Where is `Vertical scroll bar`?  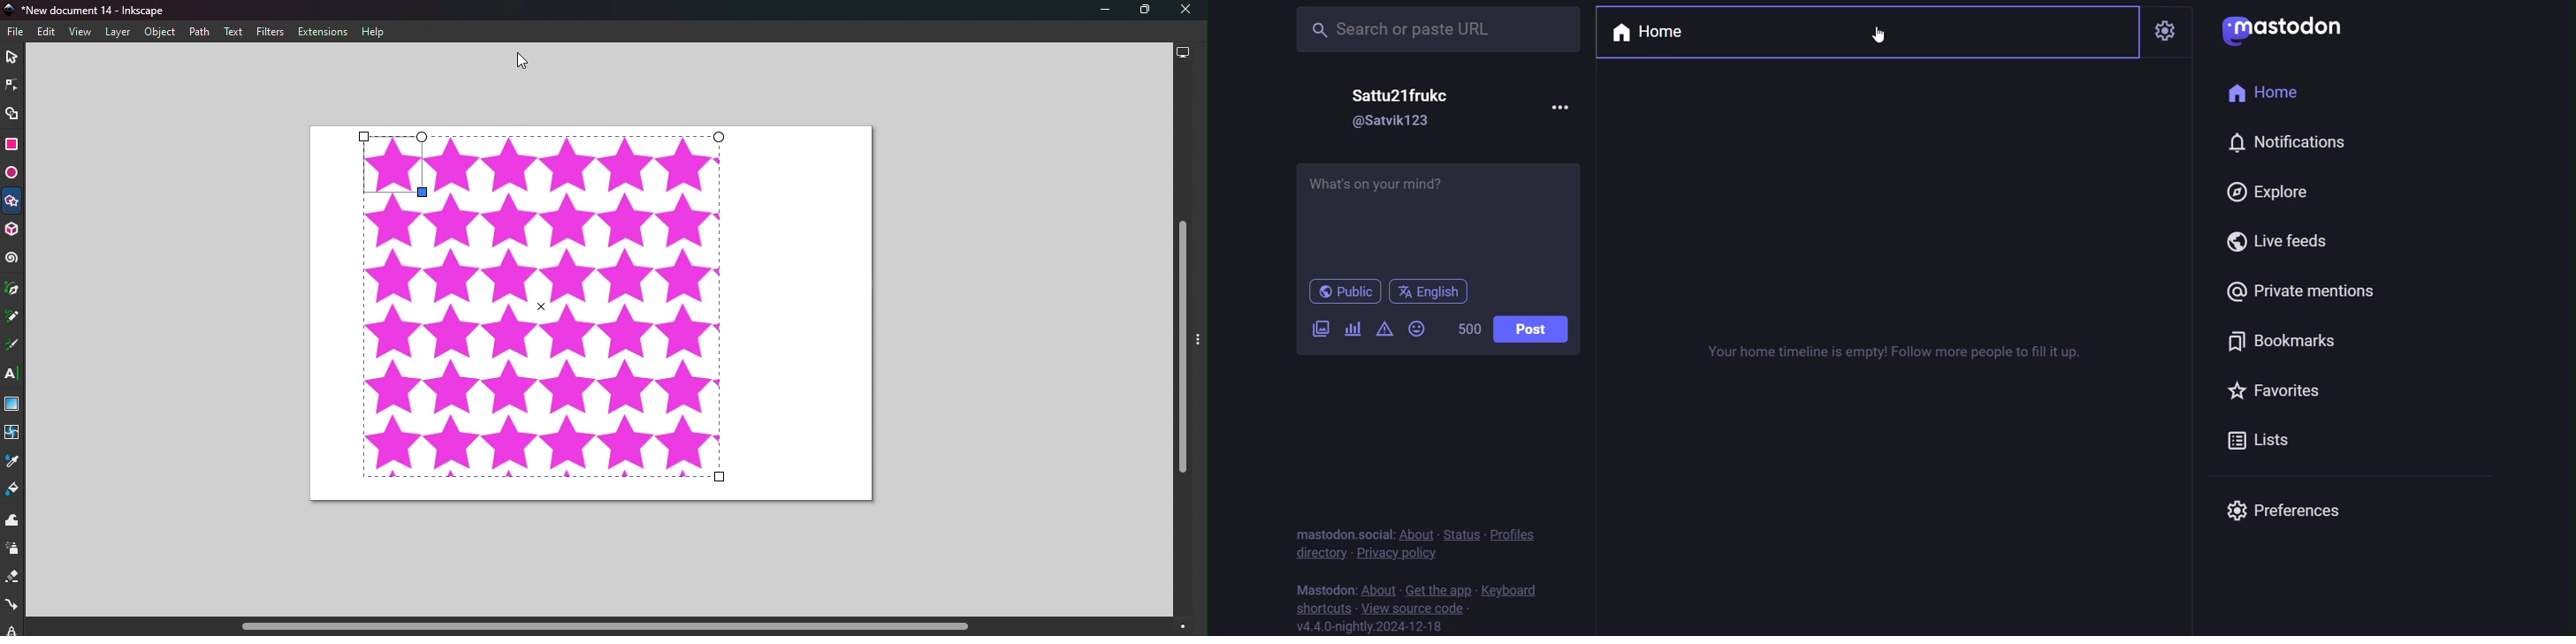
Vertical scroll bar is located at coordinates (1183, 343).